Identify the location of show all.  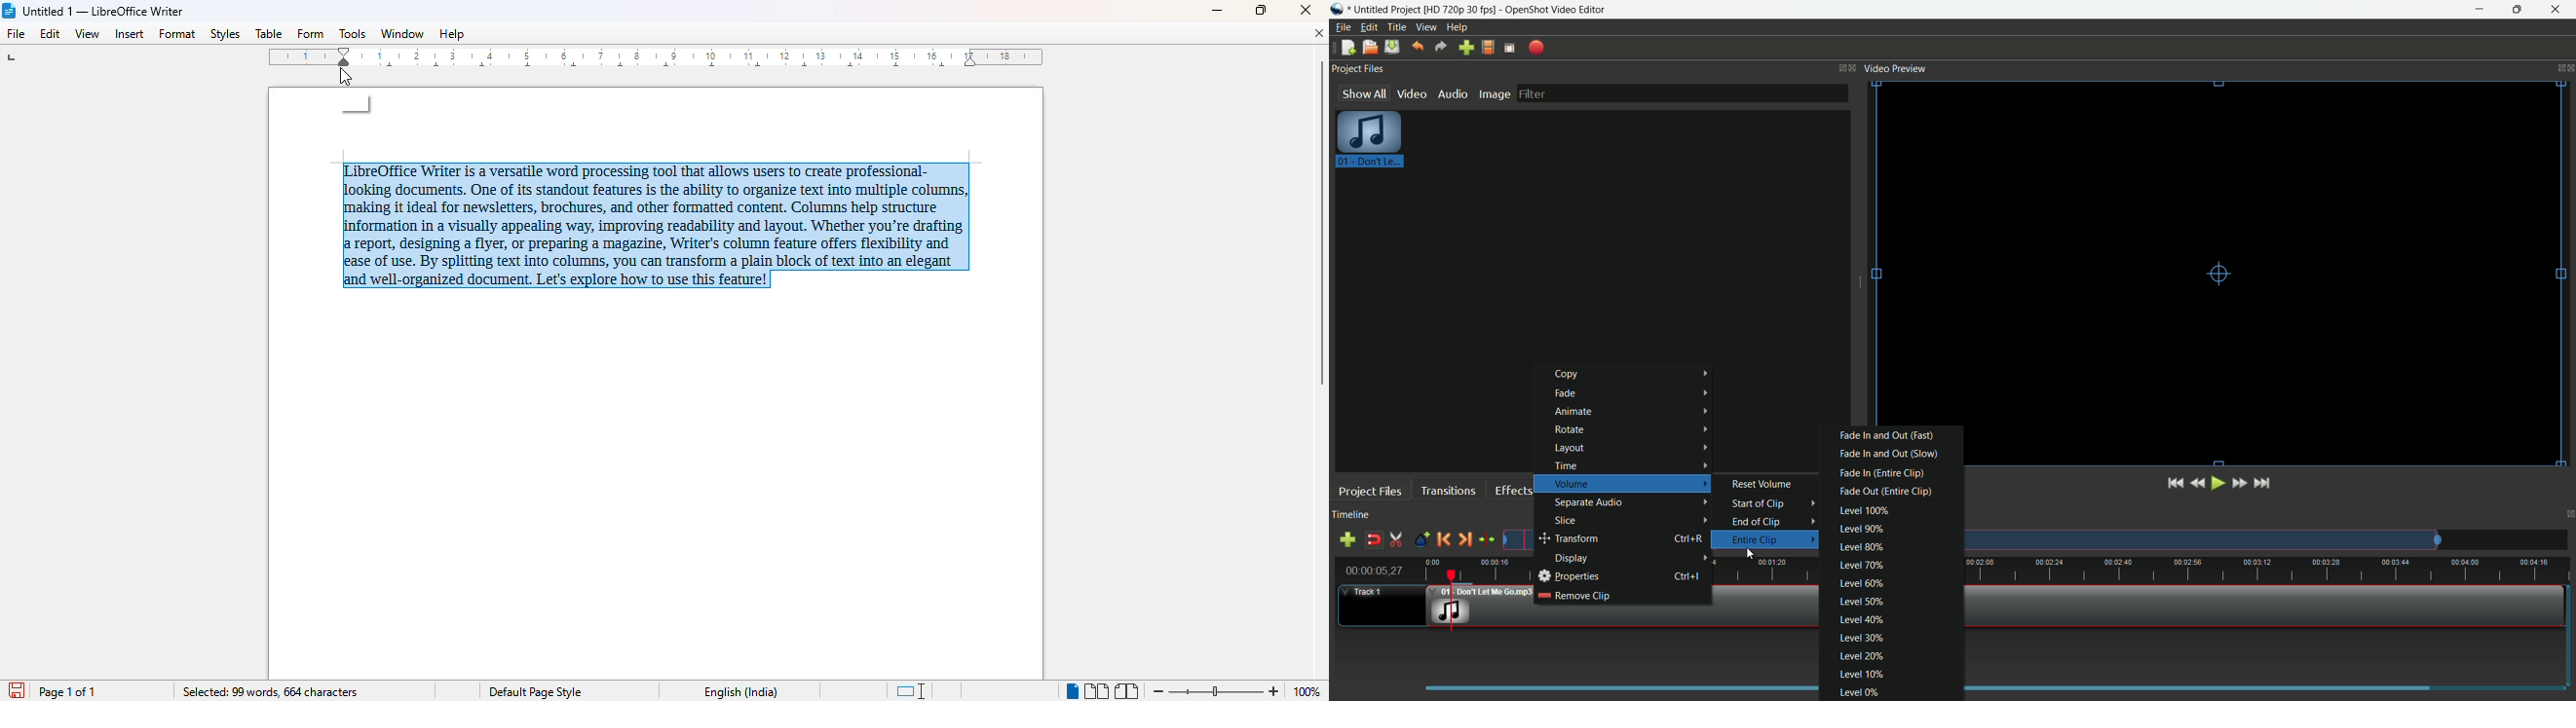
(1363, 93).